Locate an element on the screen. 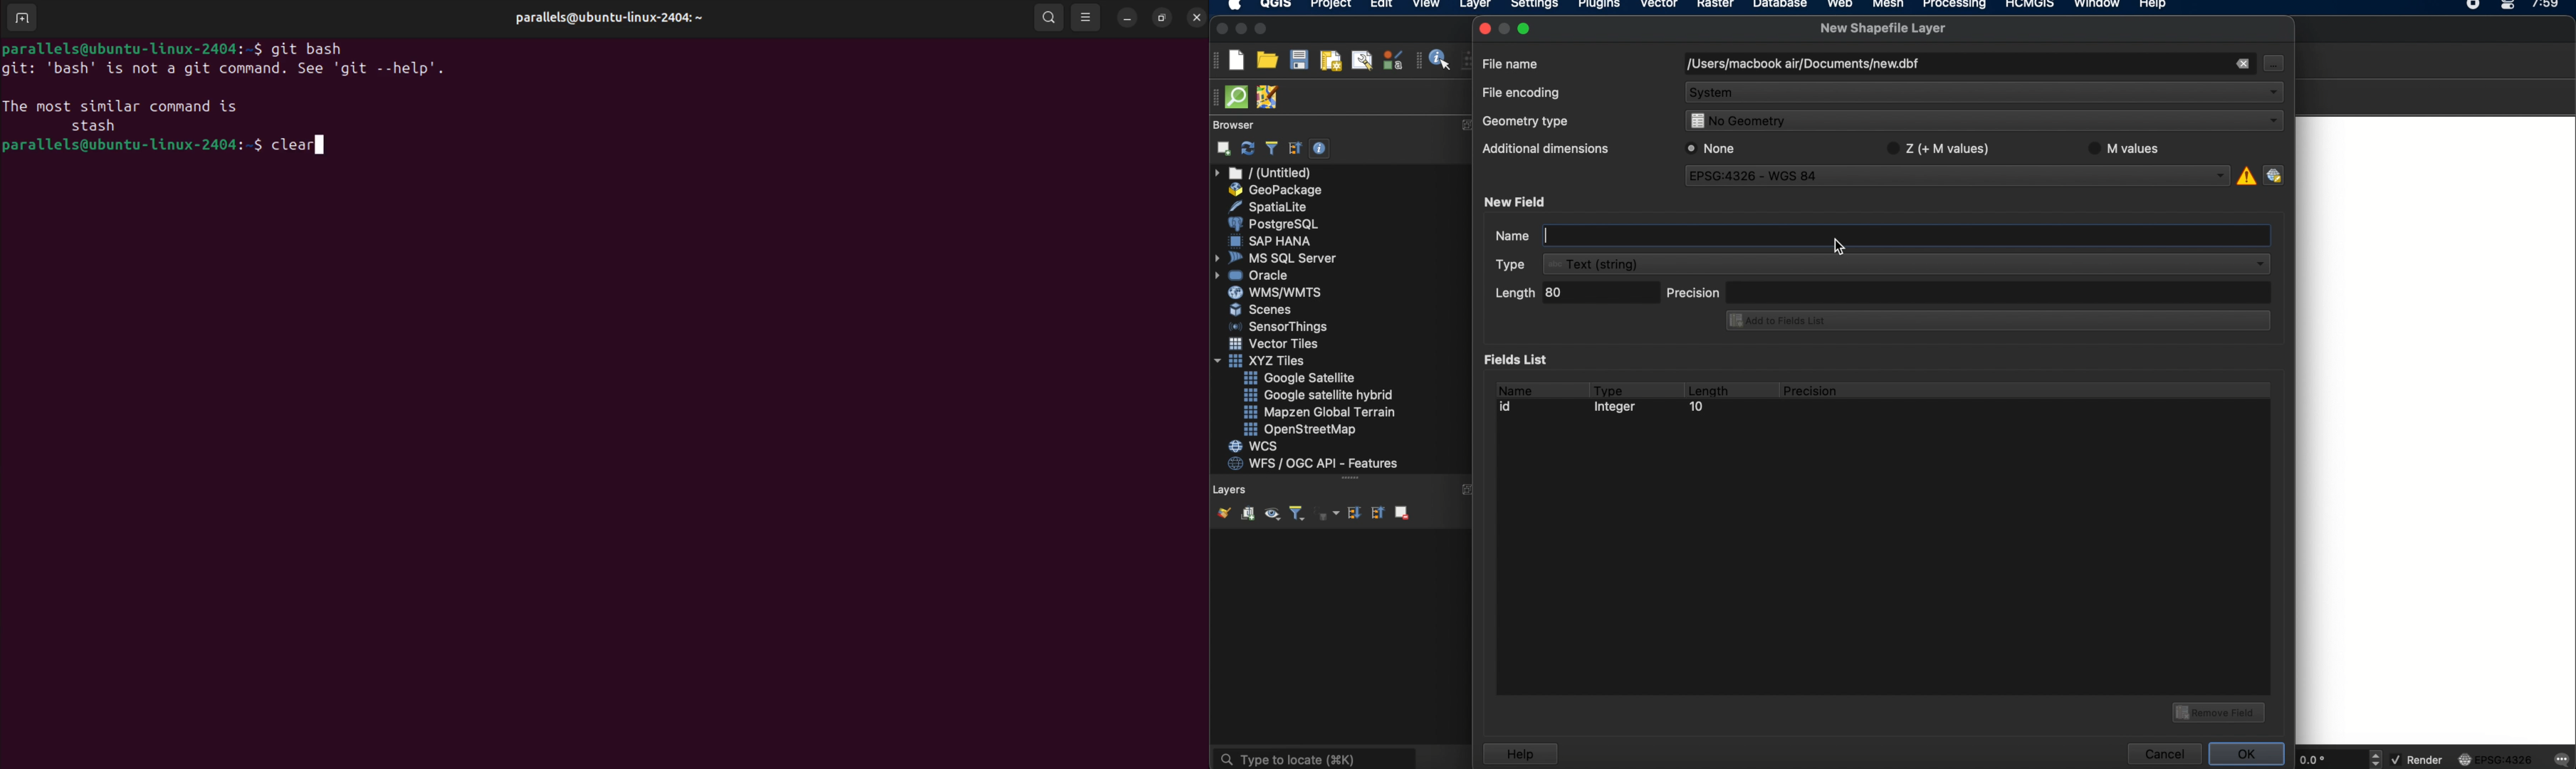  expand is located at coordinates (1467, 125).